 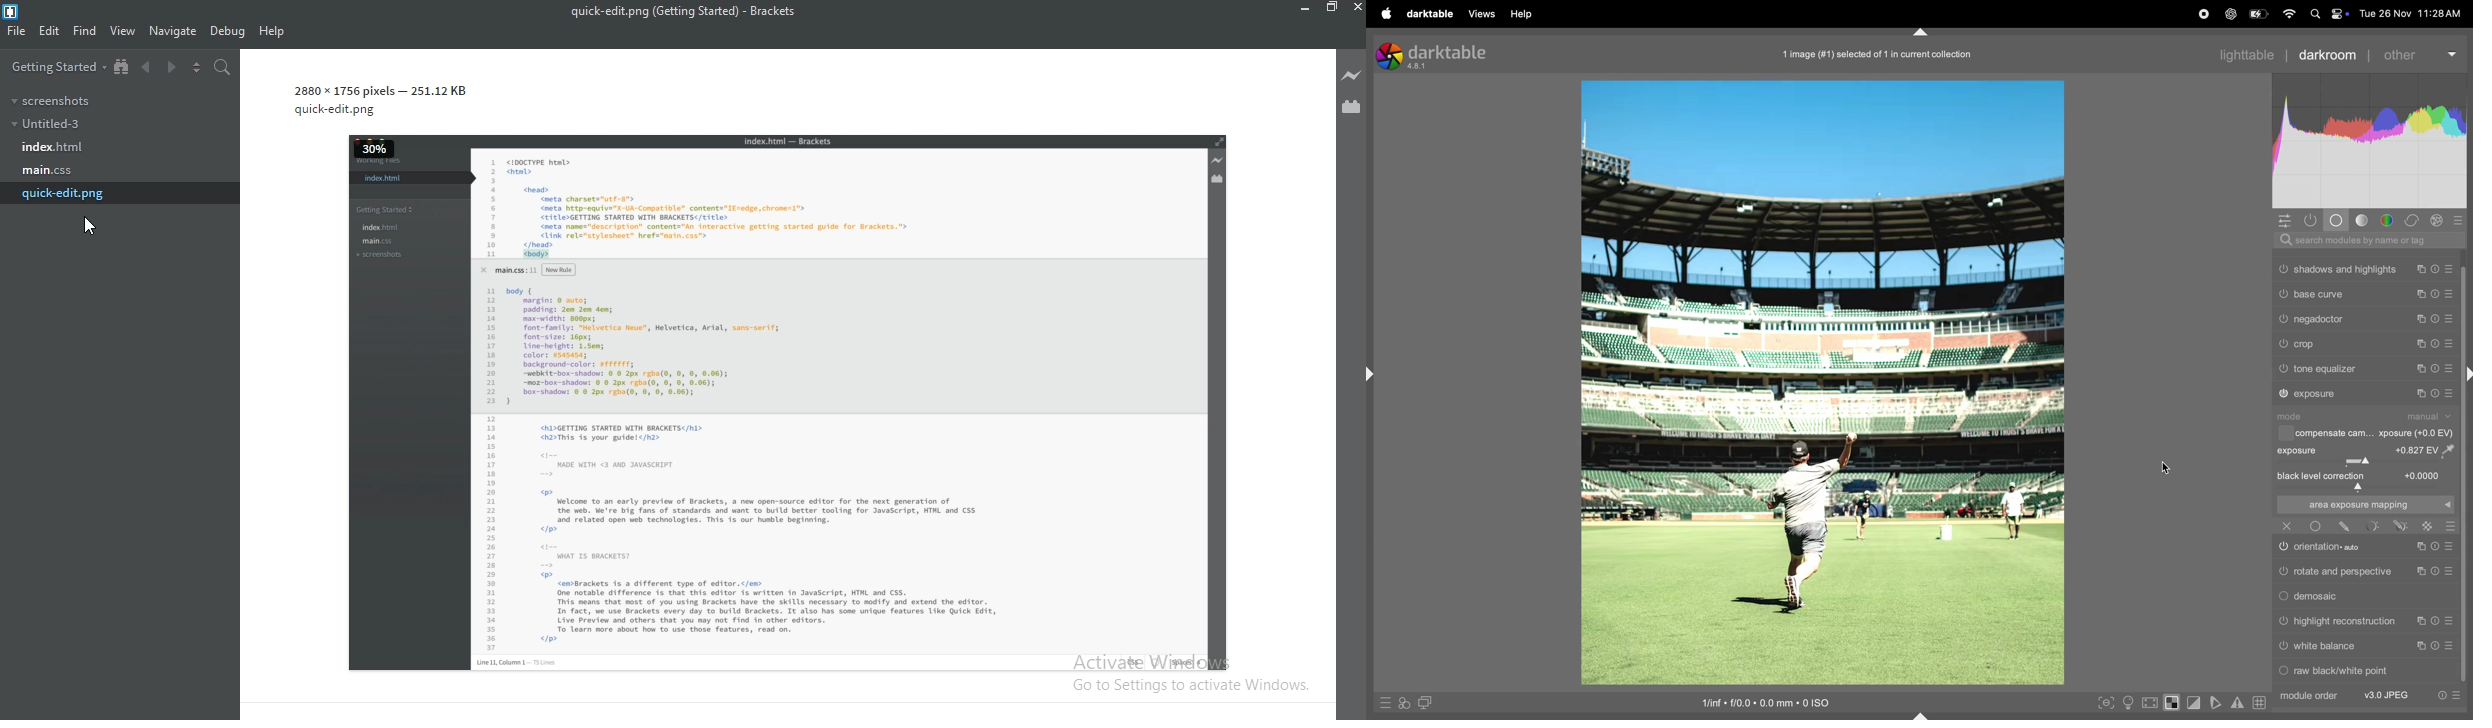 What do you see at coordinates (1920, 31) in the screenshot?
I see `expand or collapse ` at bounding box center [1920, 31].